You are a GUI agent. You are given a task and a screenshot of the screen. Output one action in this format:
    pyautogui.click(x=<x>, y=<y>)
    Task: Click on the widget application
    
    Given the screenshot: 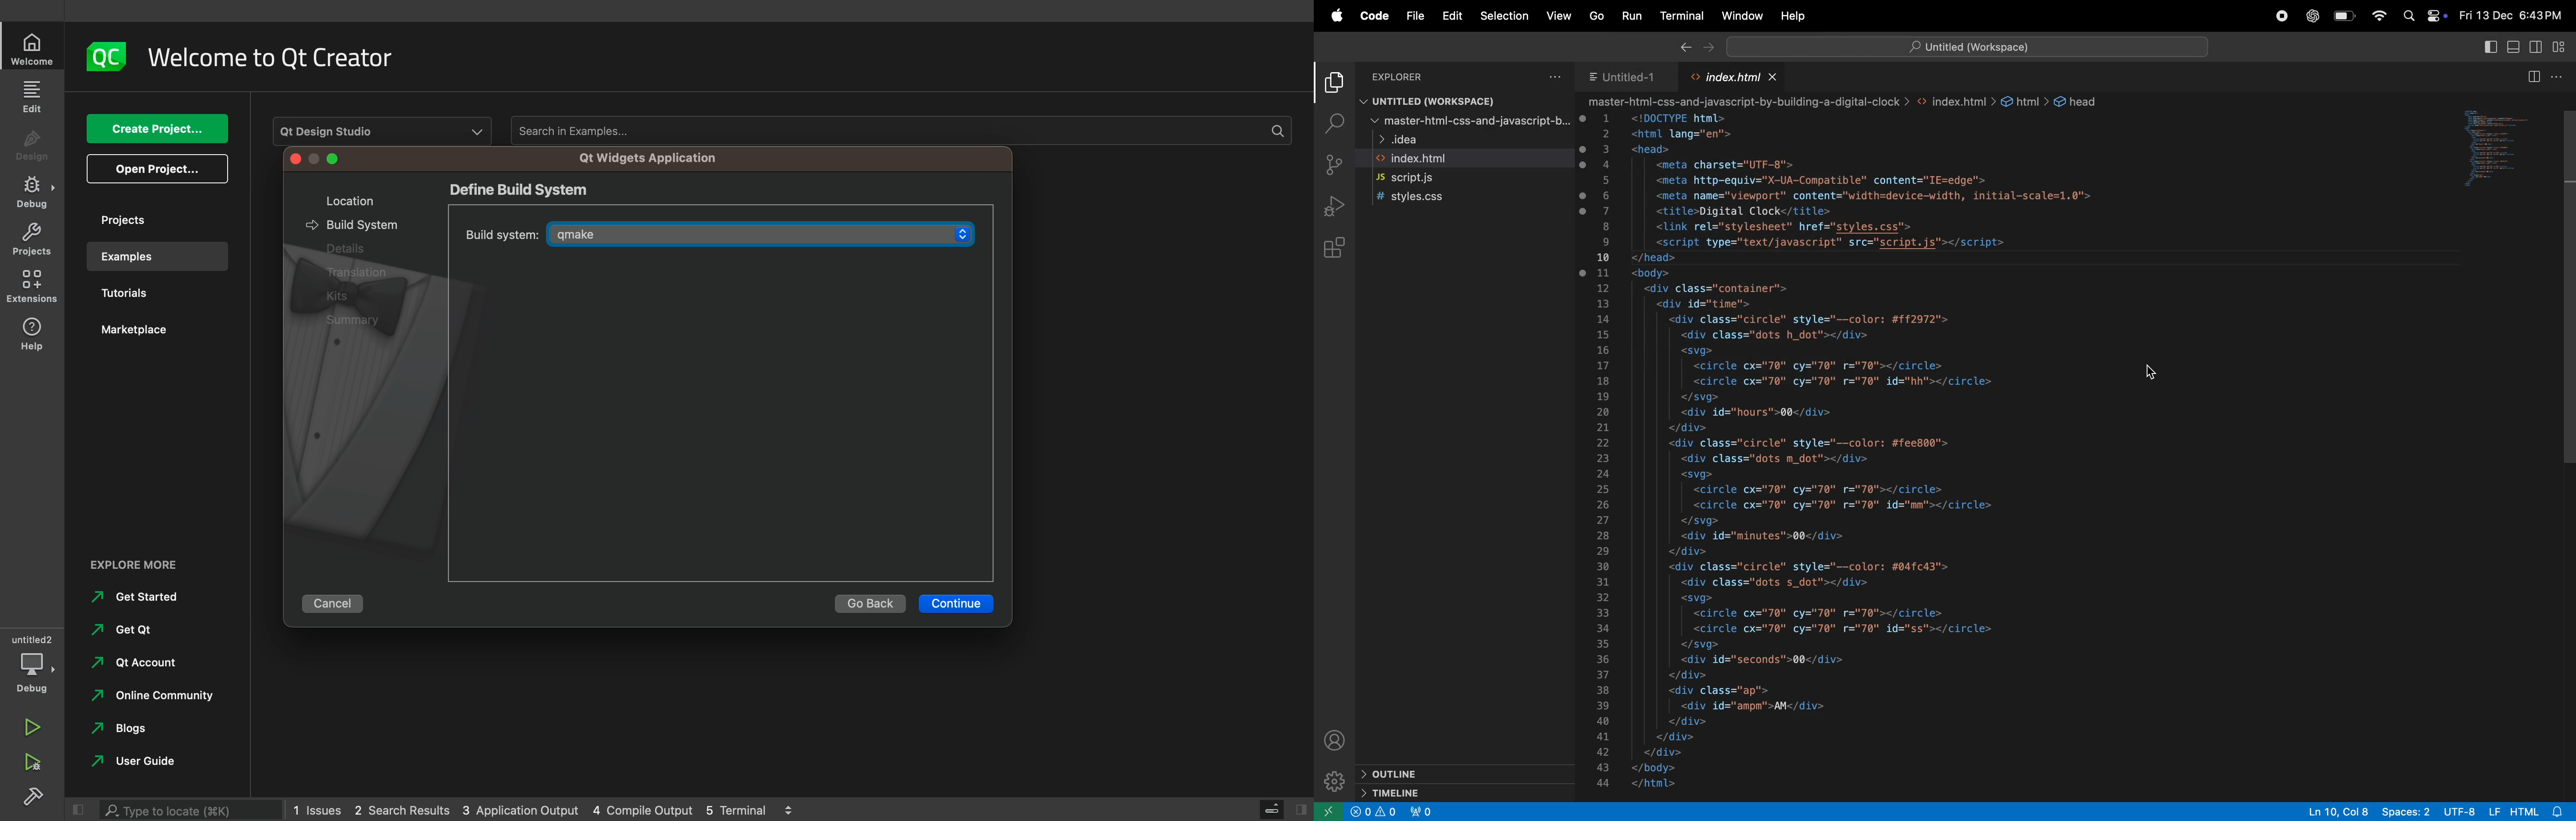 What is the action you would take?
    pyautogui.click(x=644, y=158)
    